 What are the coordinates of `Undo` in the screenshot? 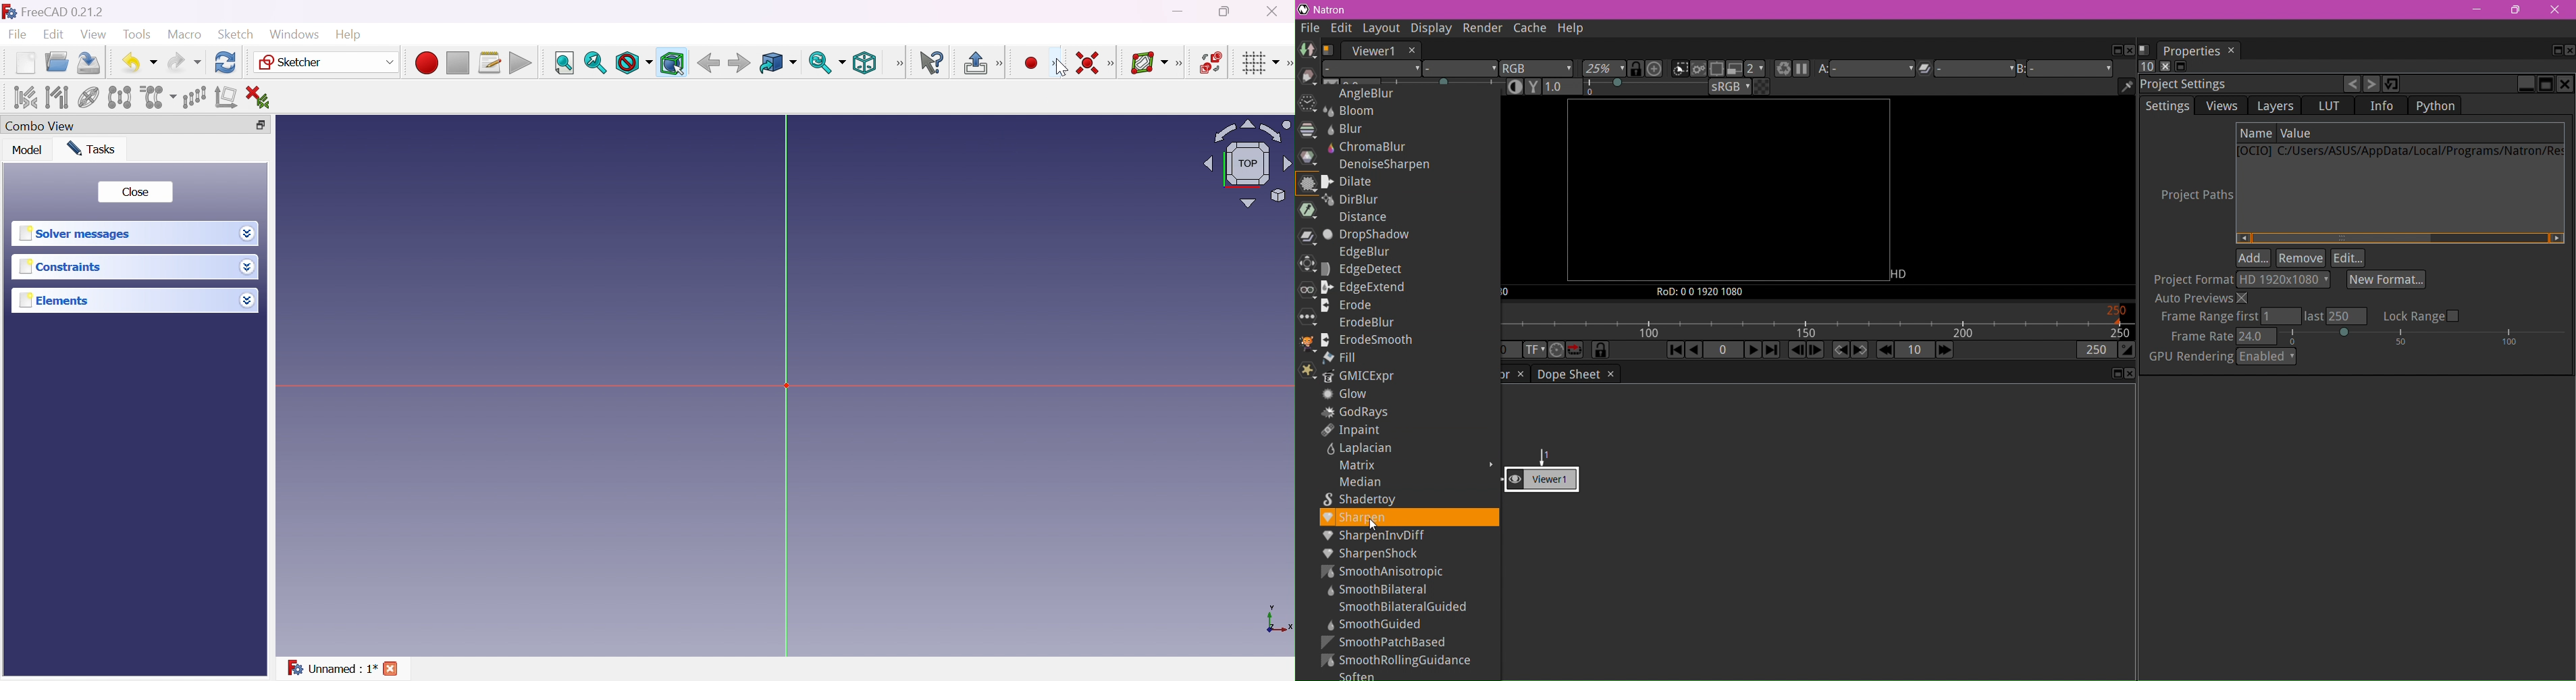 It's located at (139, 61).